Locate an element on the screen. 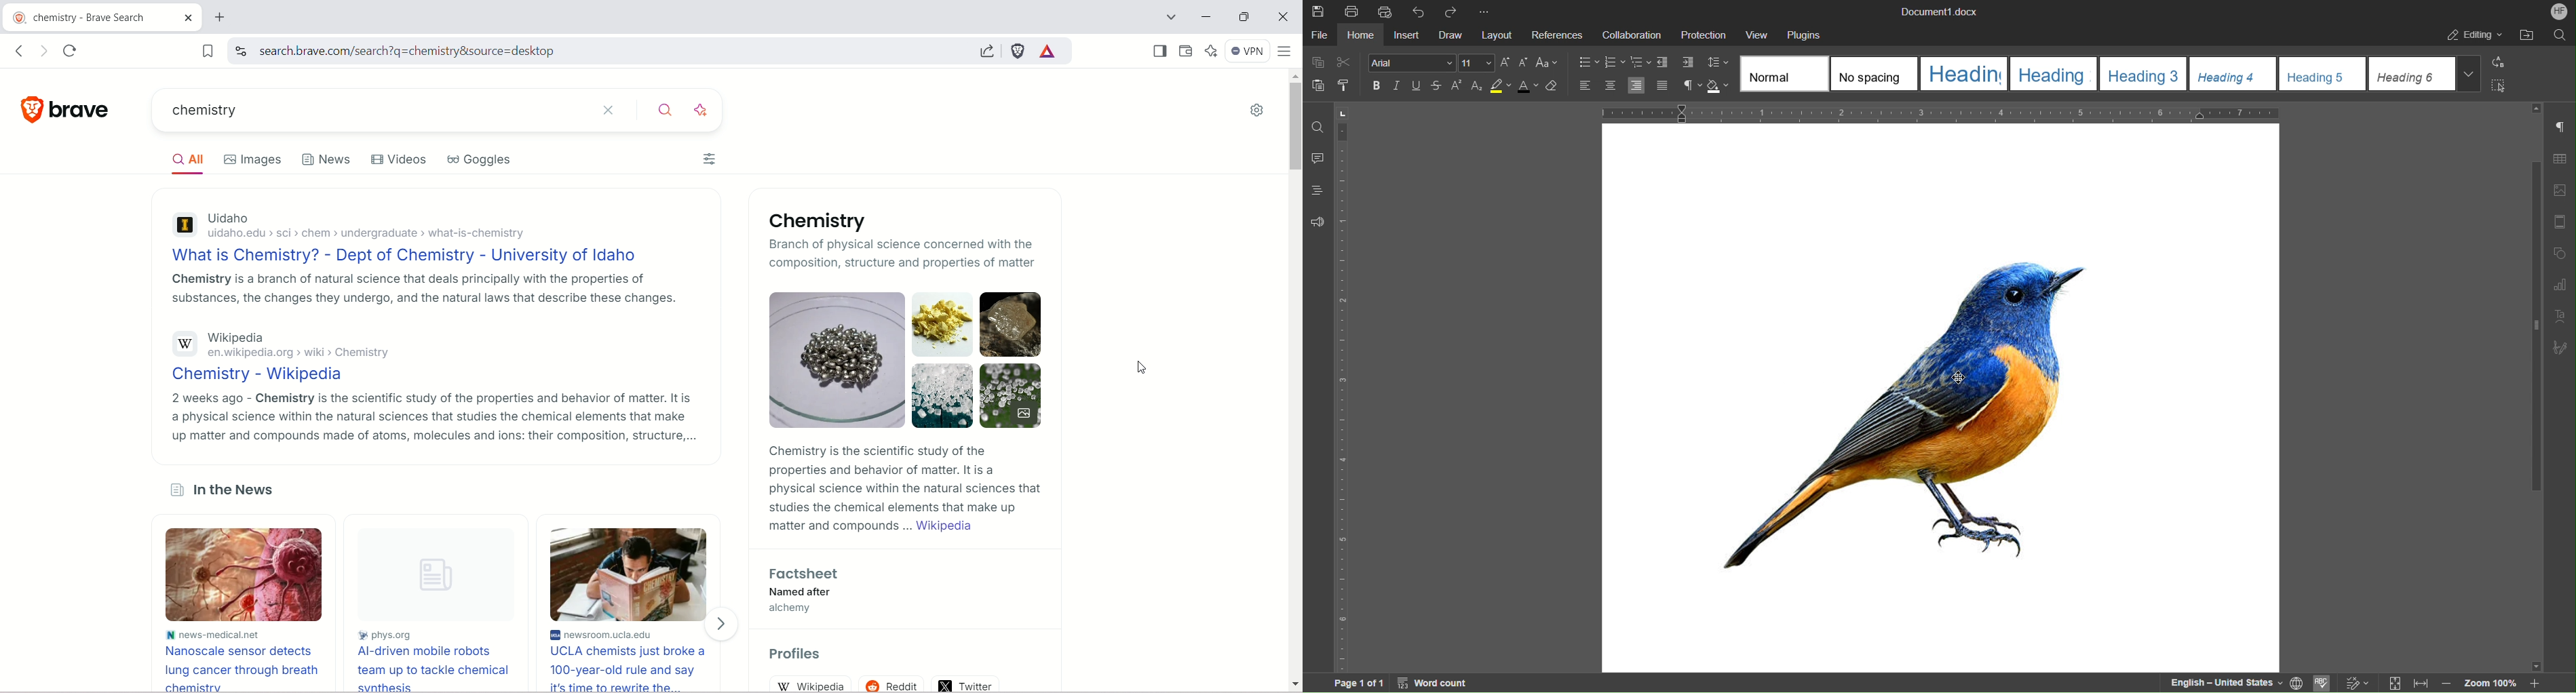 The height and width of the screenshot is (700, 2576). Brave logo is located at coordinates (30, 109).